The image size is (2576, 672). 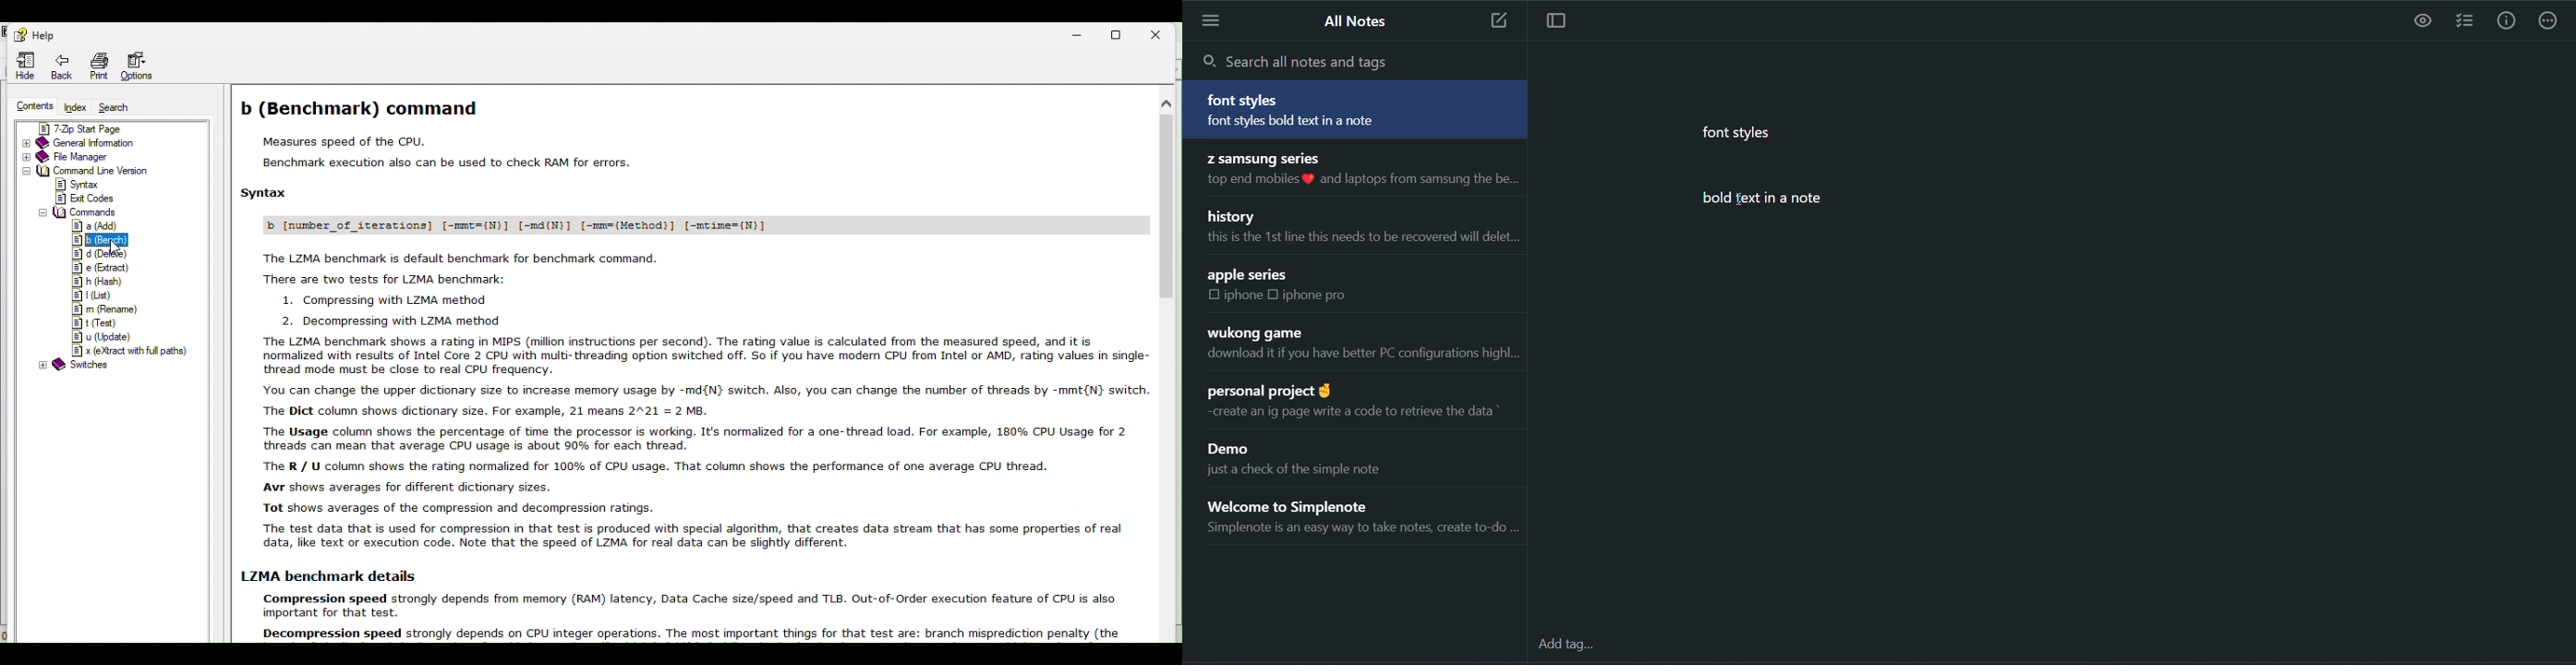 What do you see at coordinates (2424, 21) in the screenshot?
I see `preview` at bounding box center [2424, 21].